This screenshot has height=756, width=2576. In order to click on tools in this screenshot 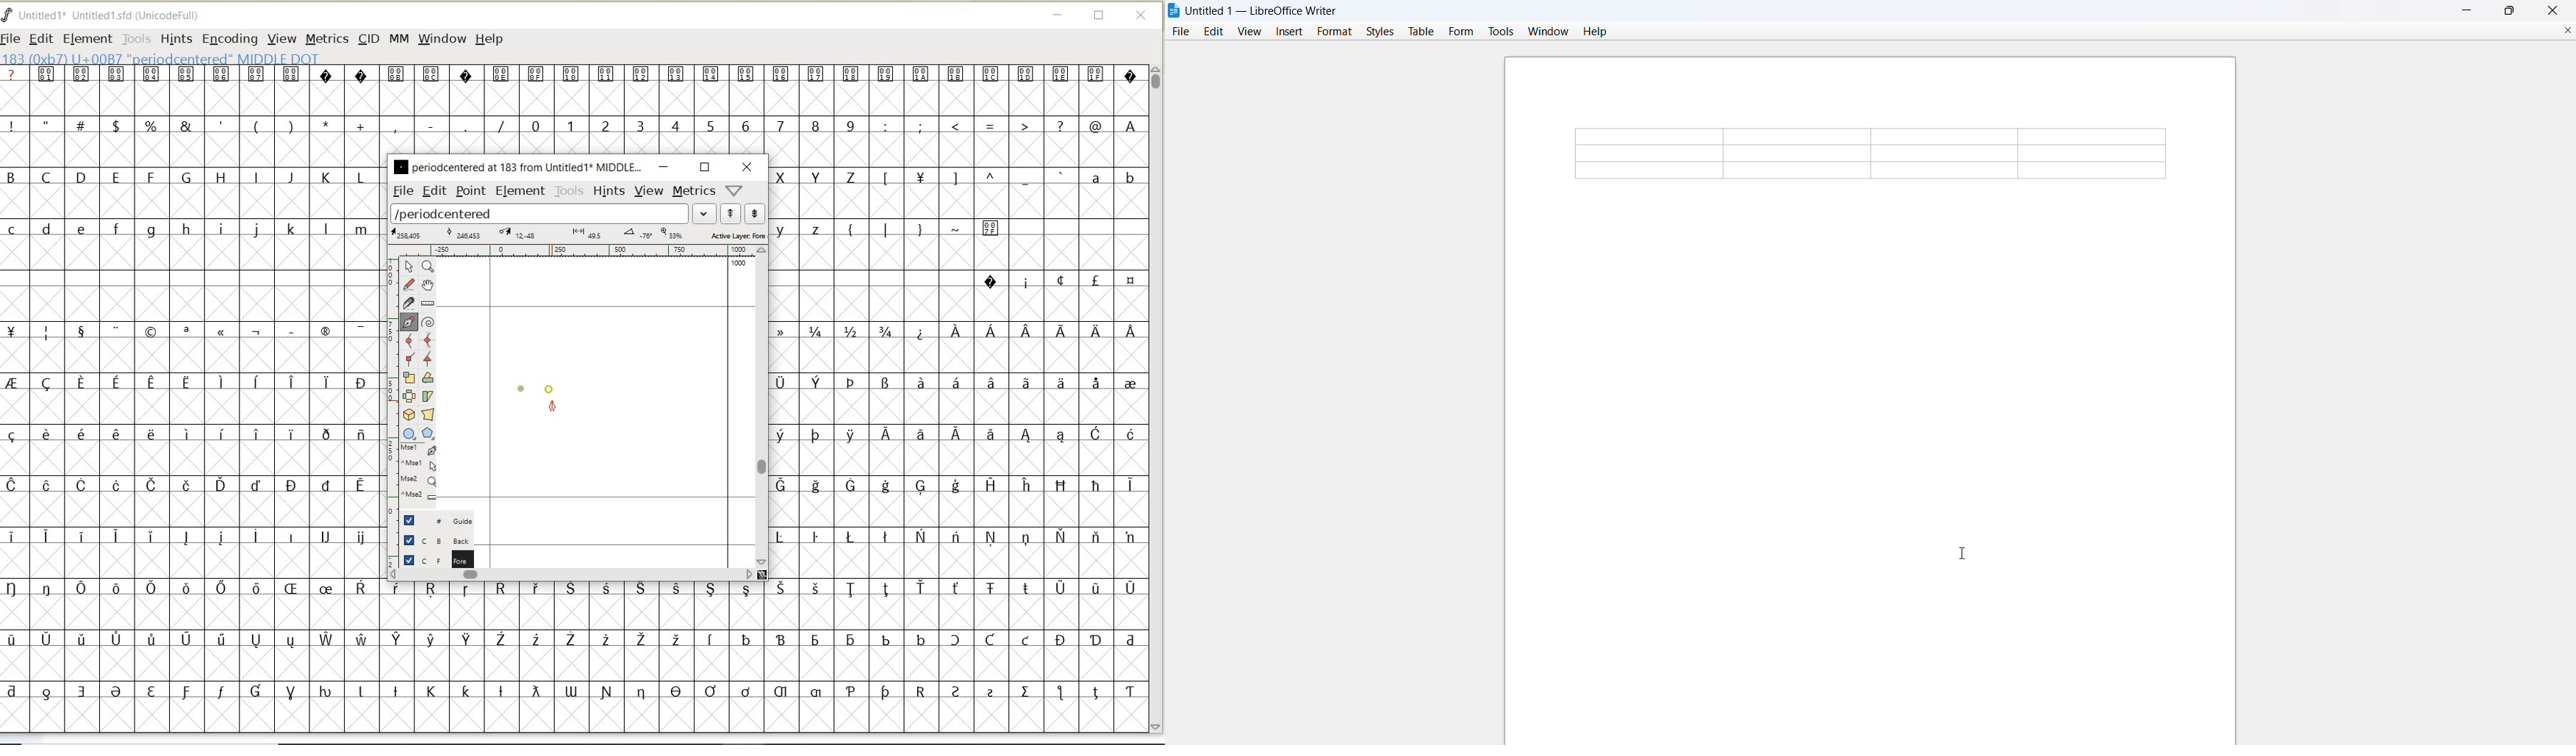, I will do `click(569, 191)`.